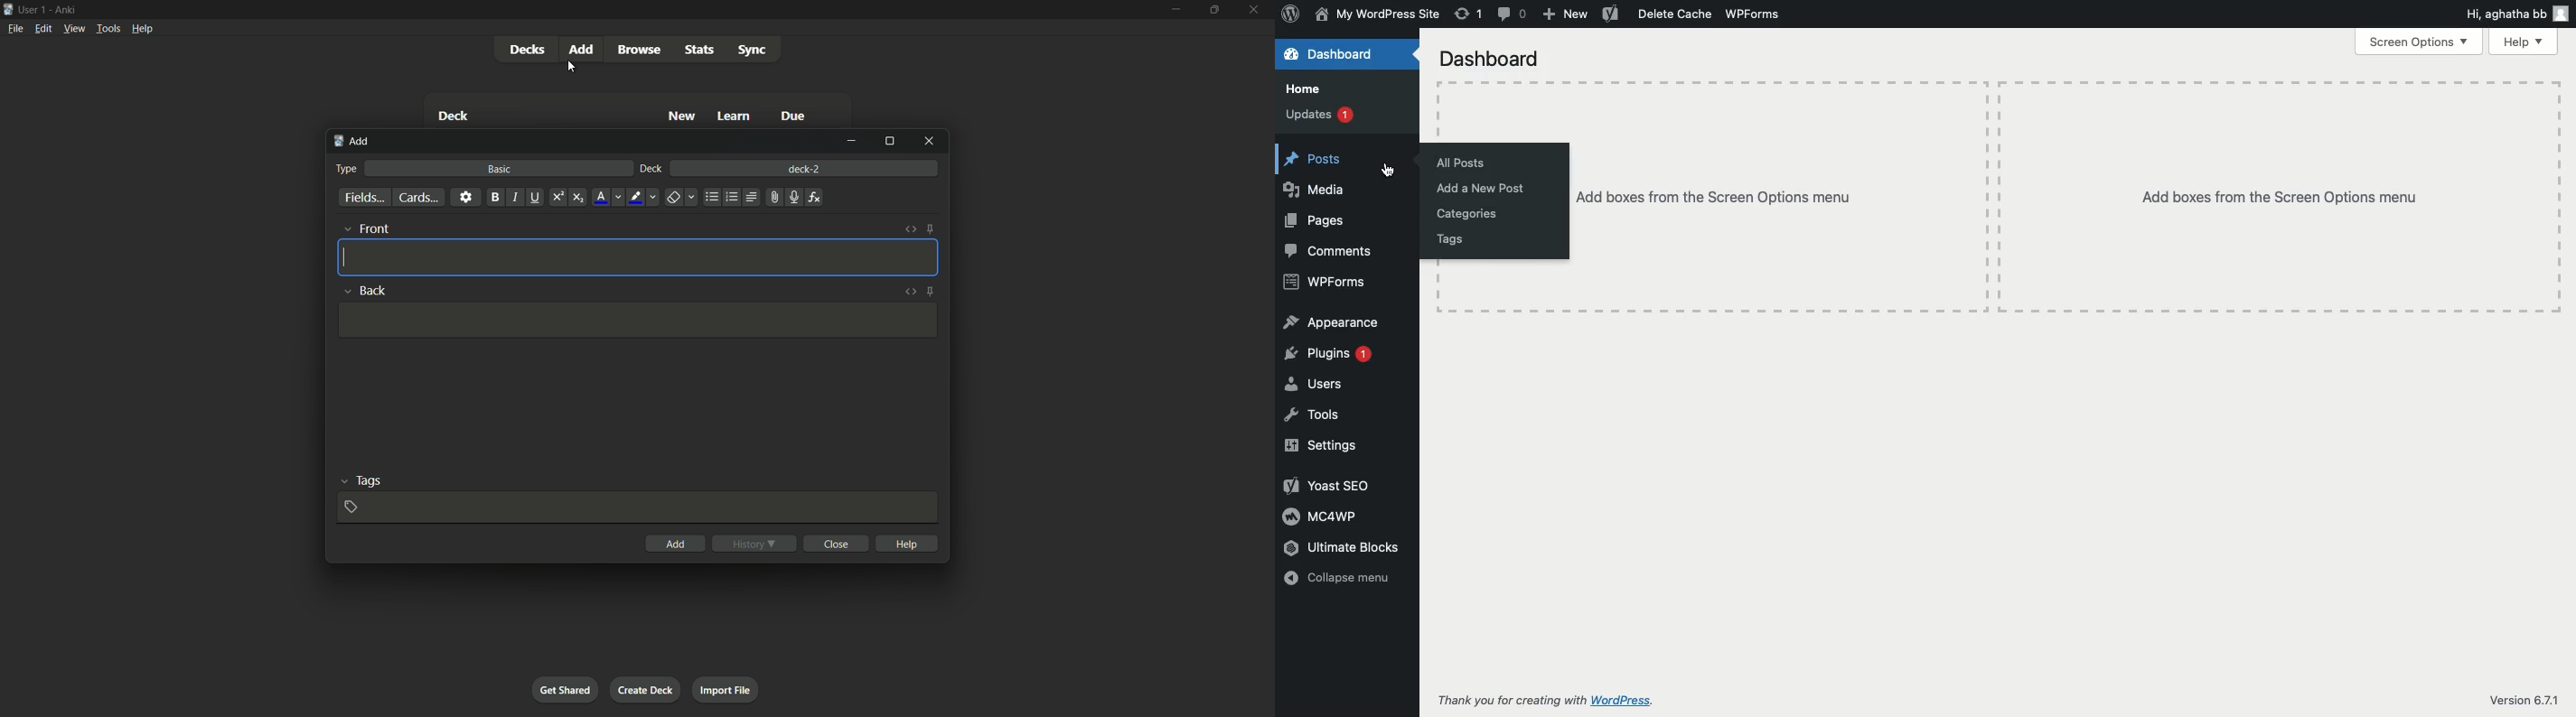 The height and width of the screenshot is (728, 2576). What do you see at coordinates (74, 29) in the screenshot?
I see `view menu` at bounding box center [74, 29].